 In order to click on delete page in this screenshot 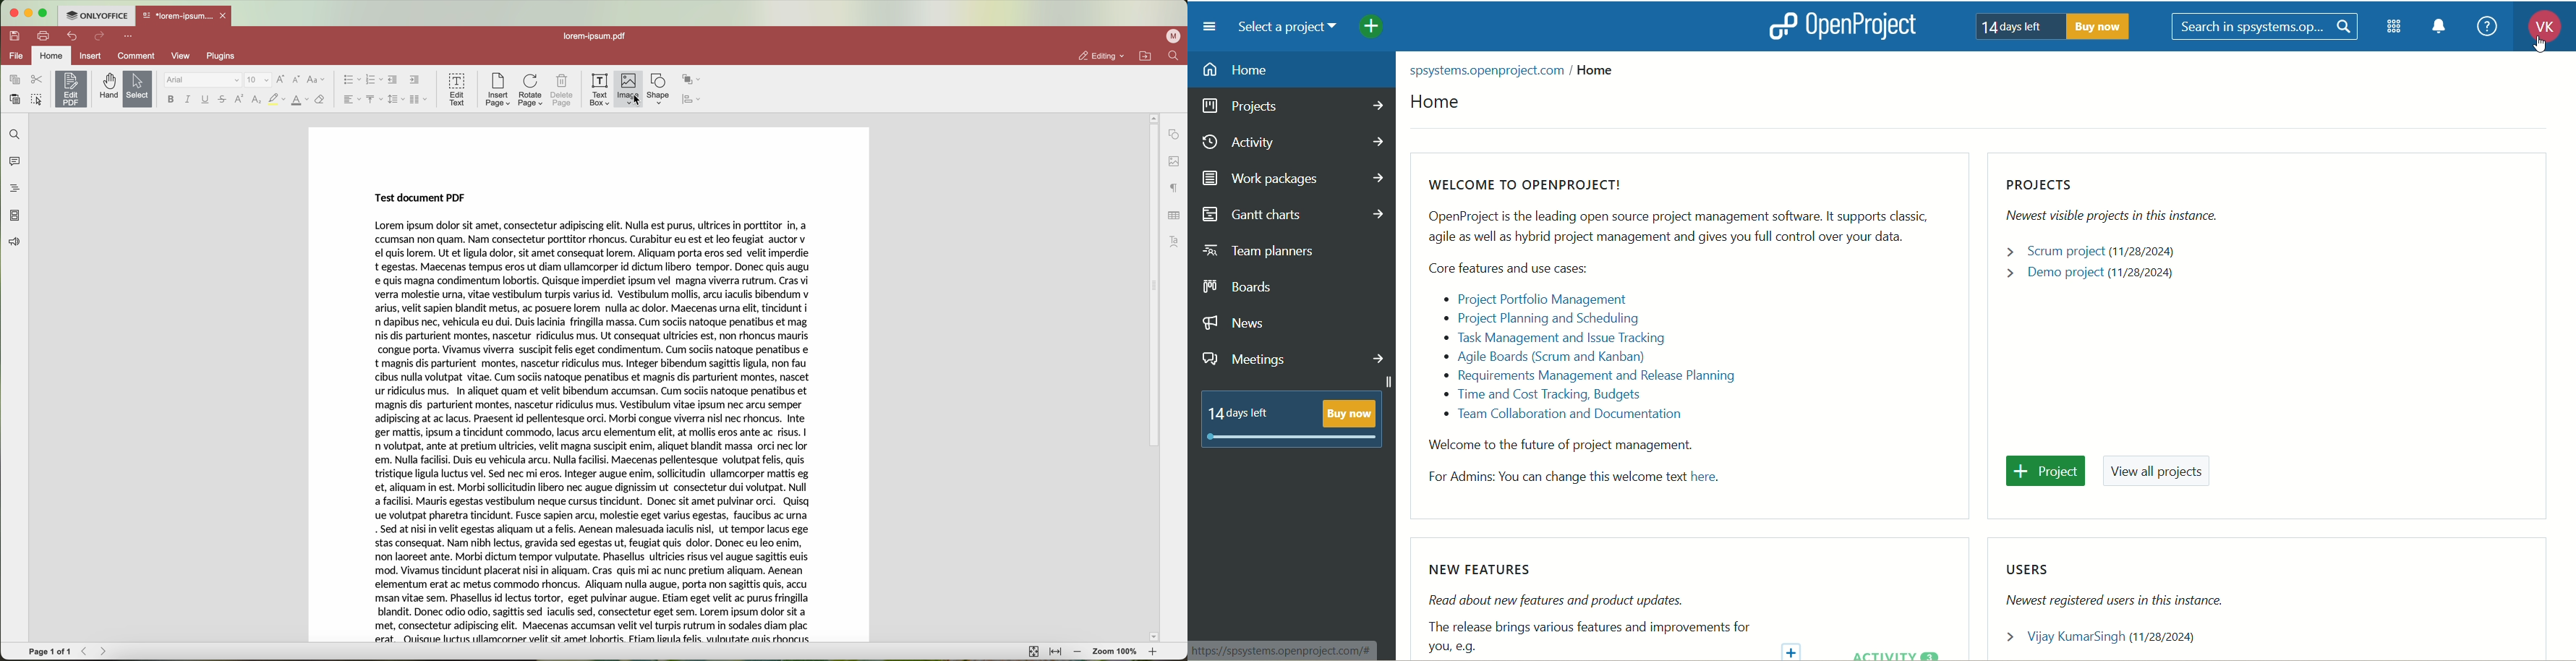, I will do `click(562, 92)`.